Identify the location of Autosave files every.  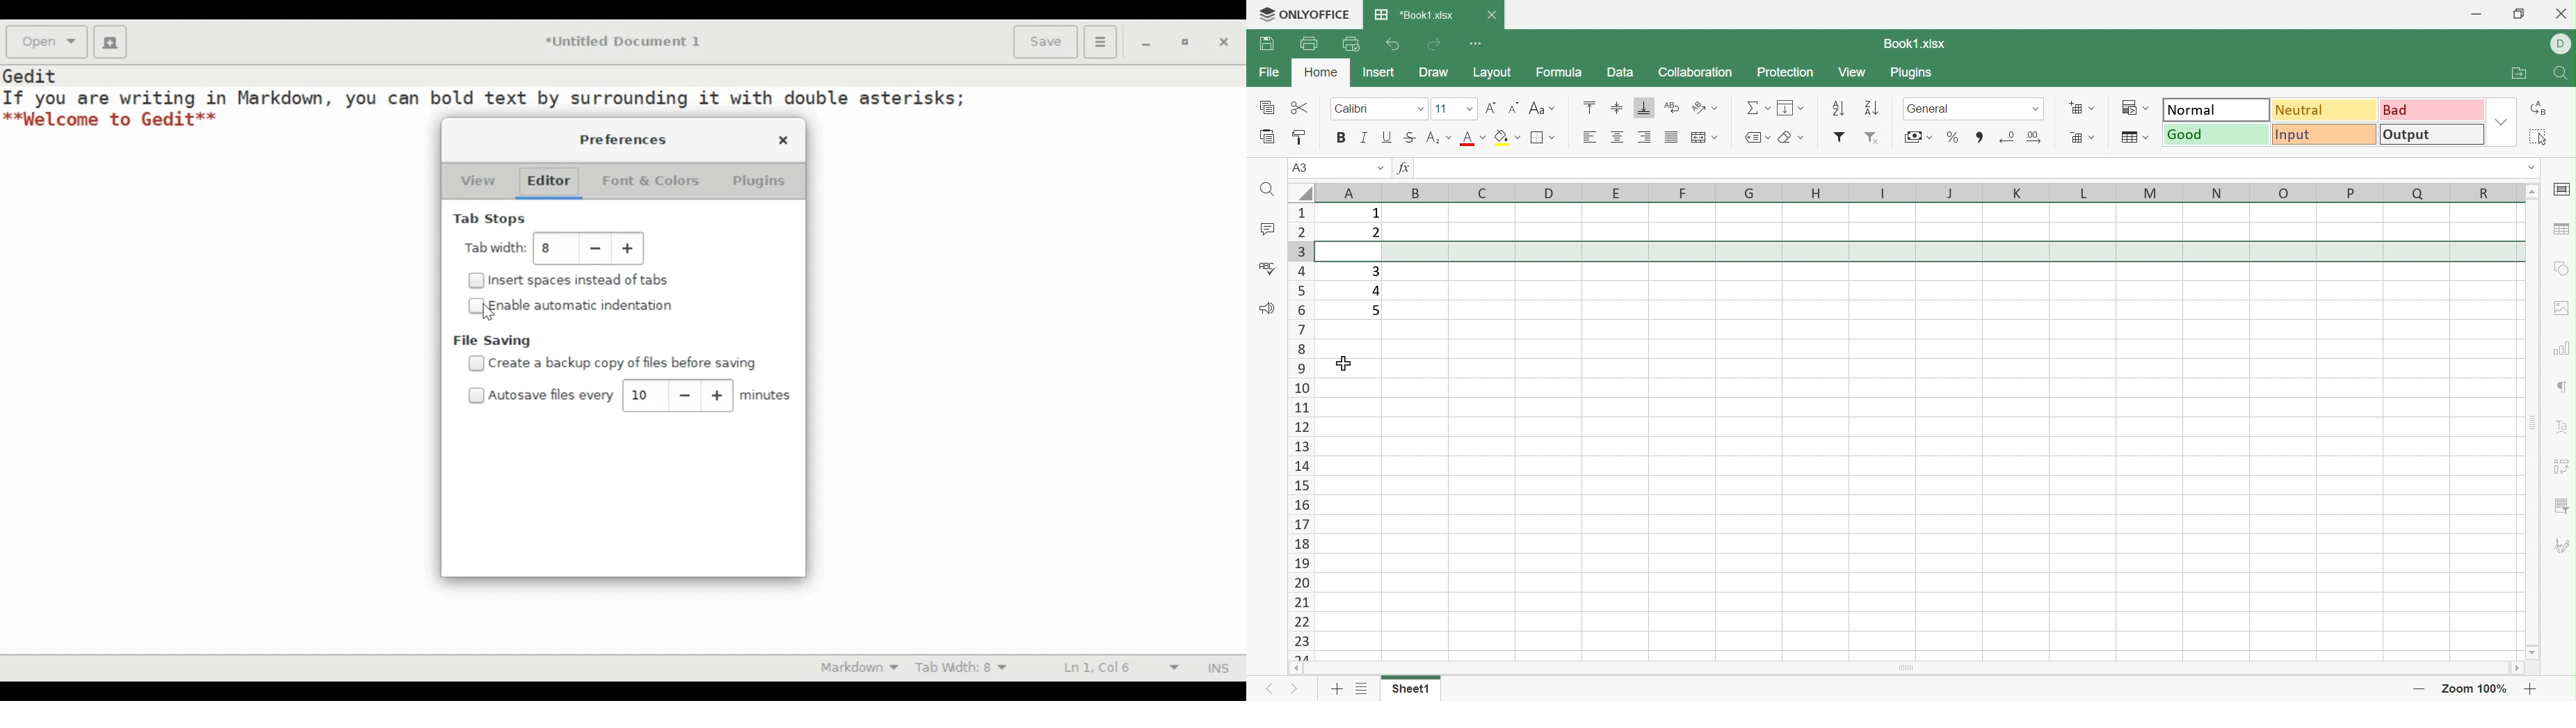
(552, 395).